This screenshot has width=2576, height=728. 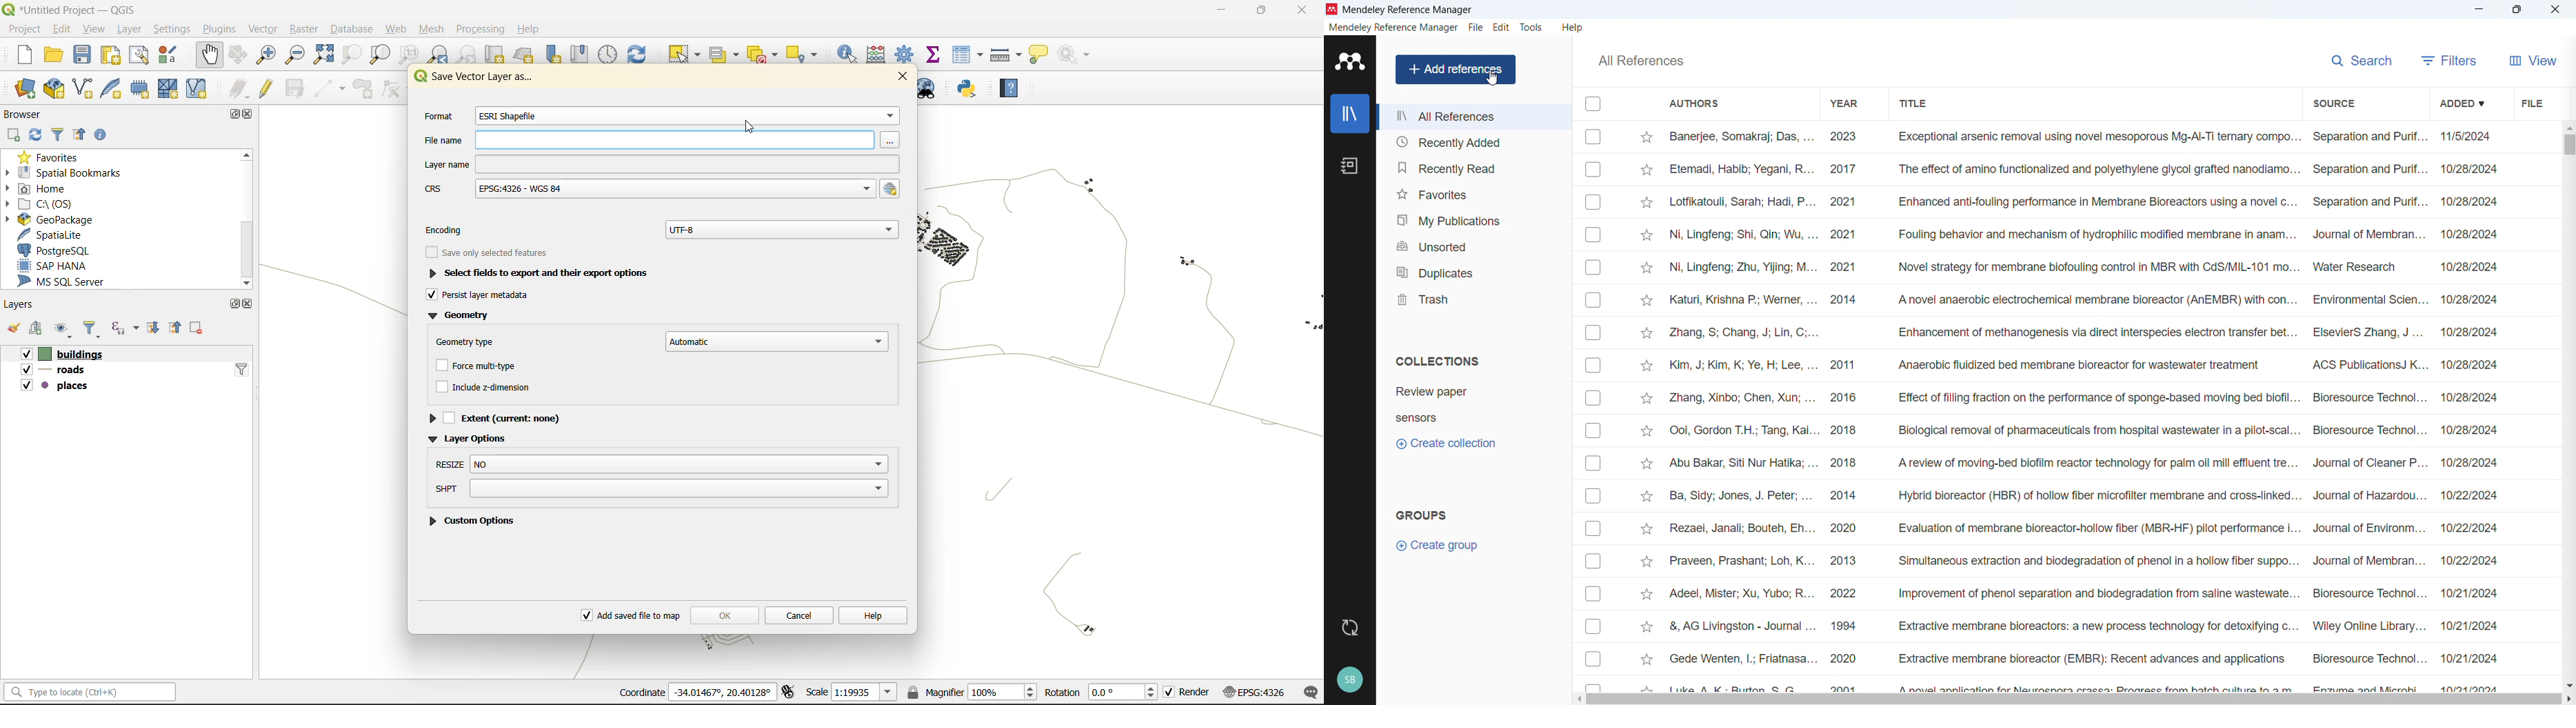 What do you see at coordinates (1332, 9) in the screenshot?
I see `logo` at bounding box center [1332, 9].